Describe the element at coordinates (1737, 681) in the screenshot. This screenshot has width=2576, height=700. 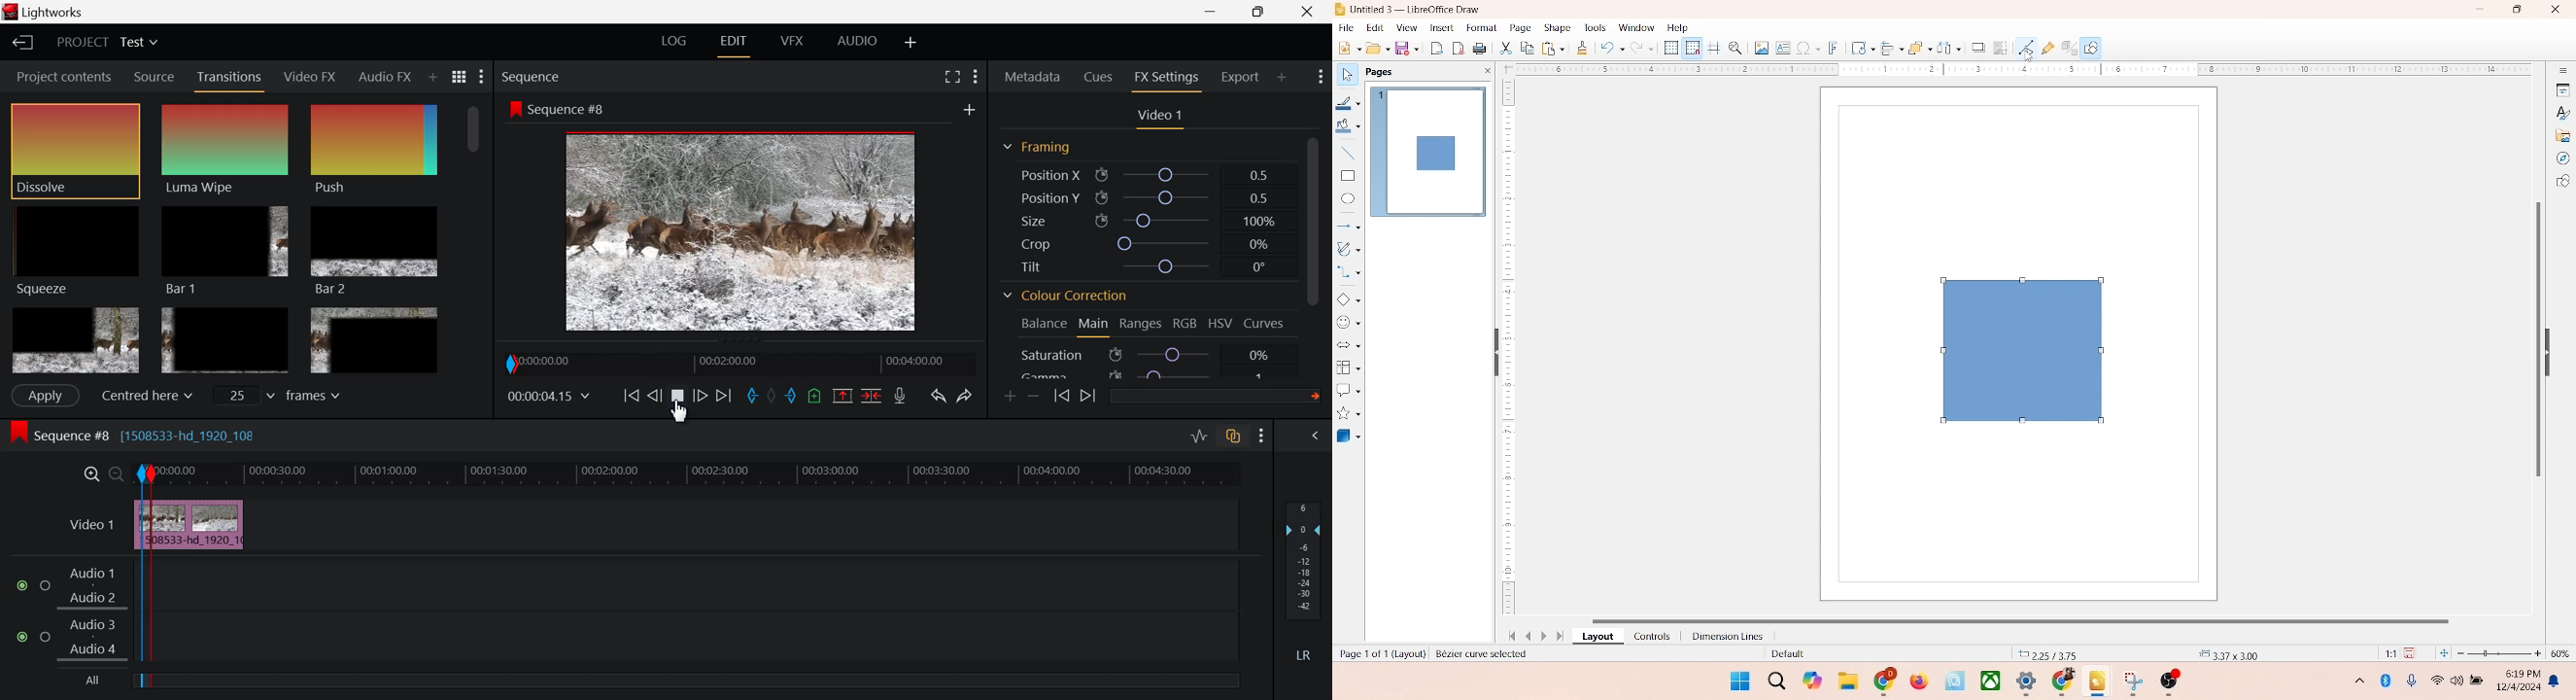
I see `windows` at that location.